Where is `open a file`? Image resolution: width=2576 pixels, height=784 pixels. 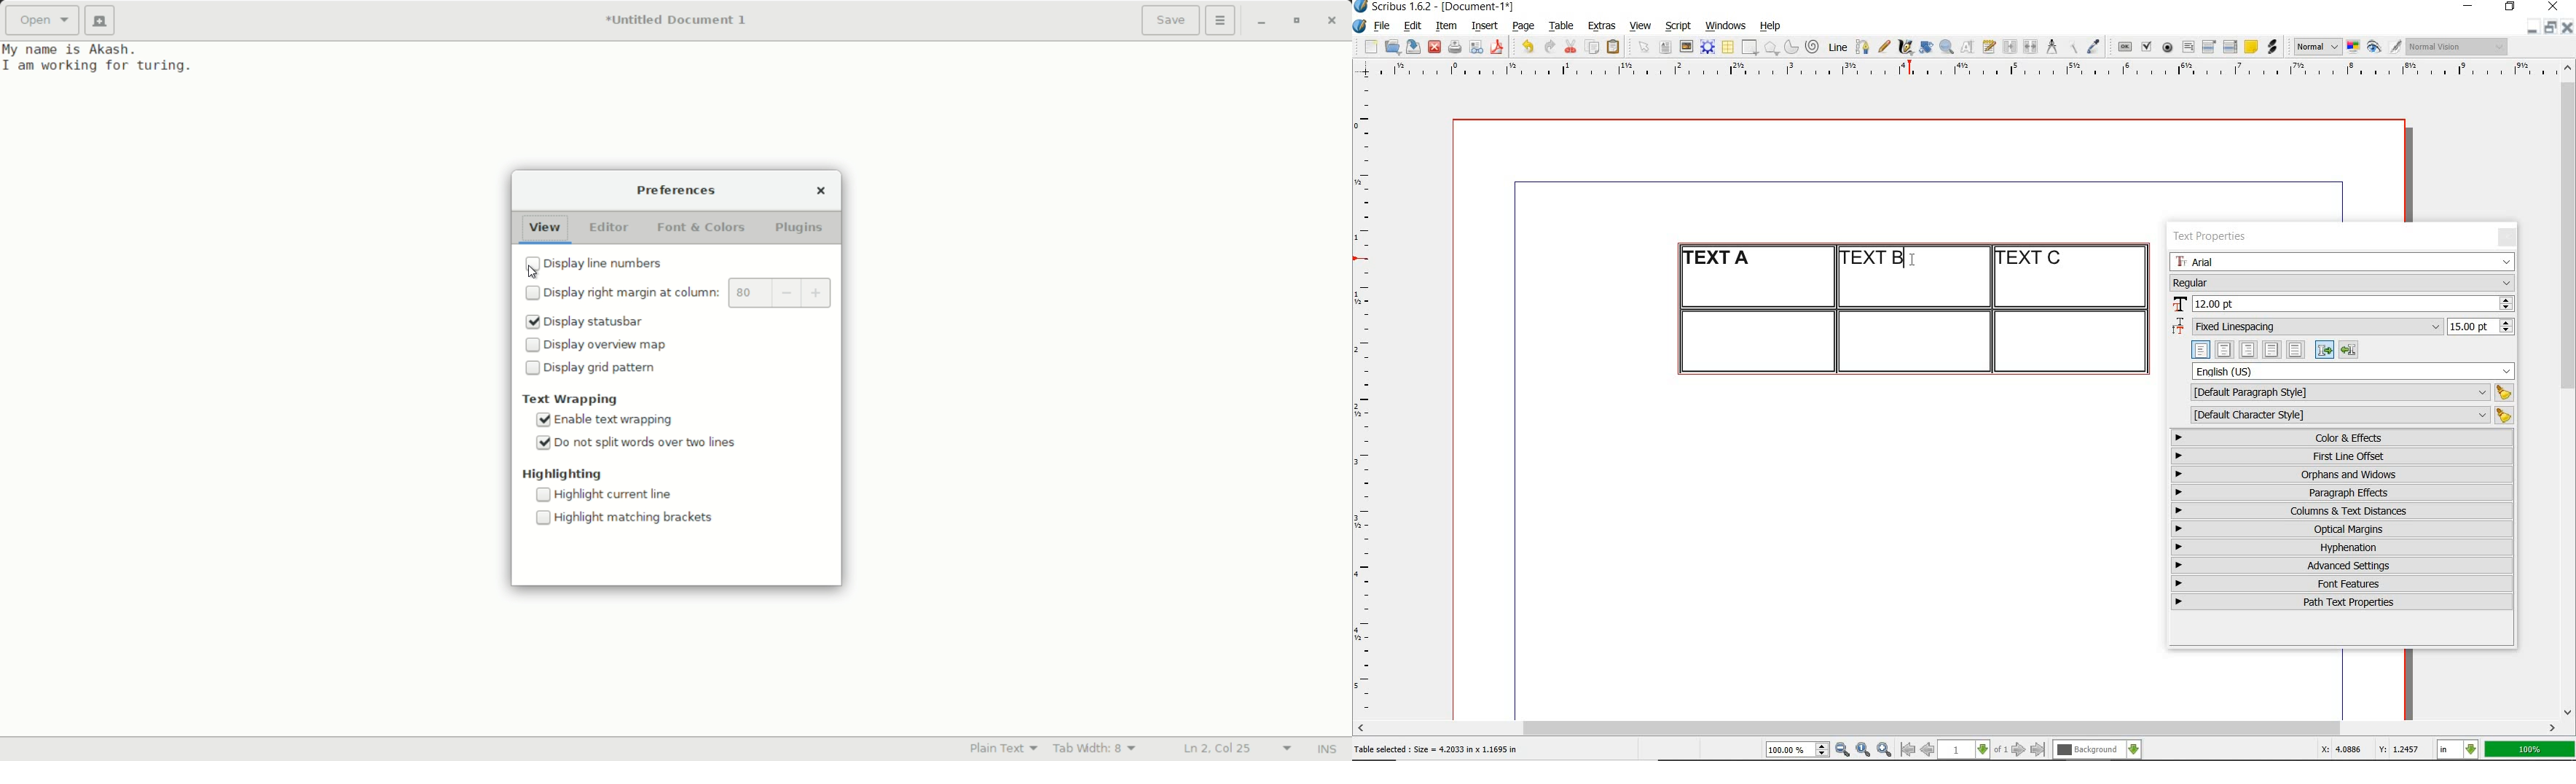
open a file is located at coordinates (41, 19).